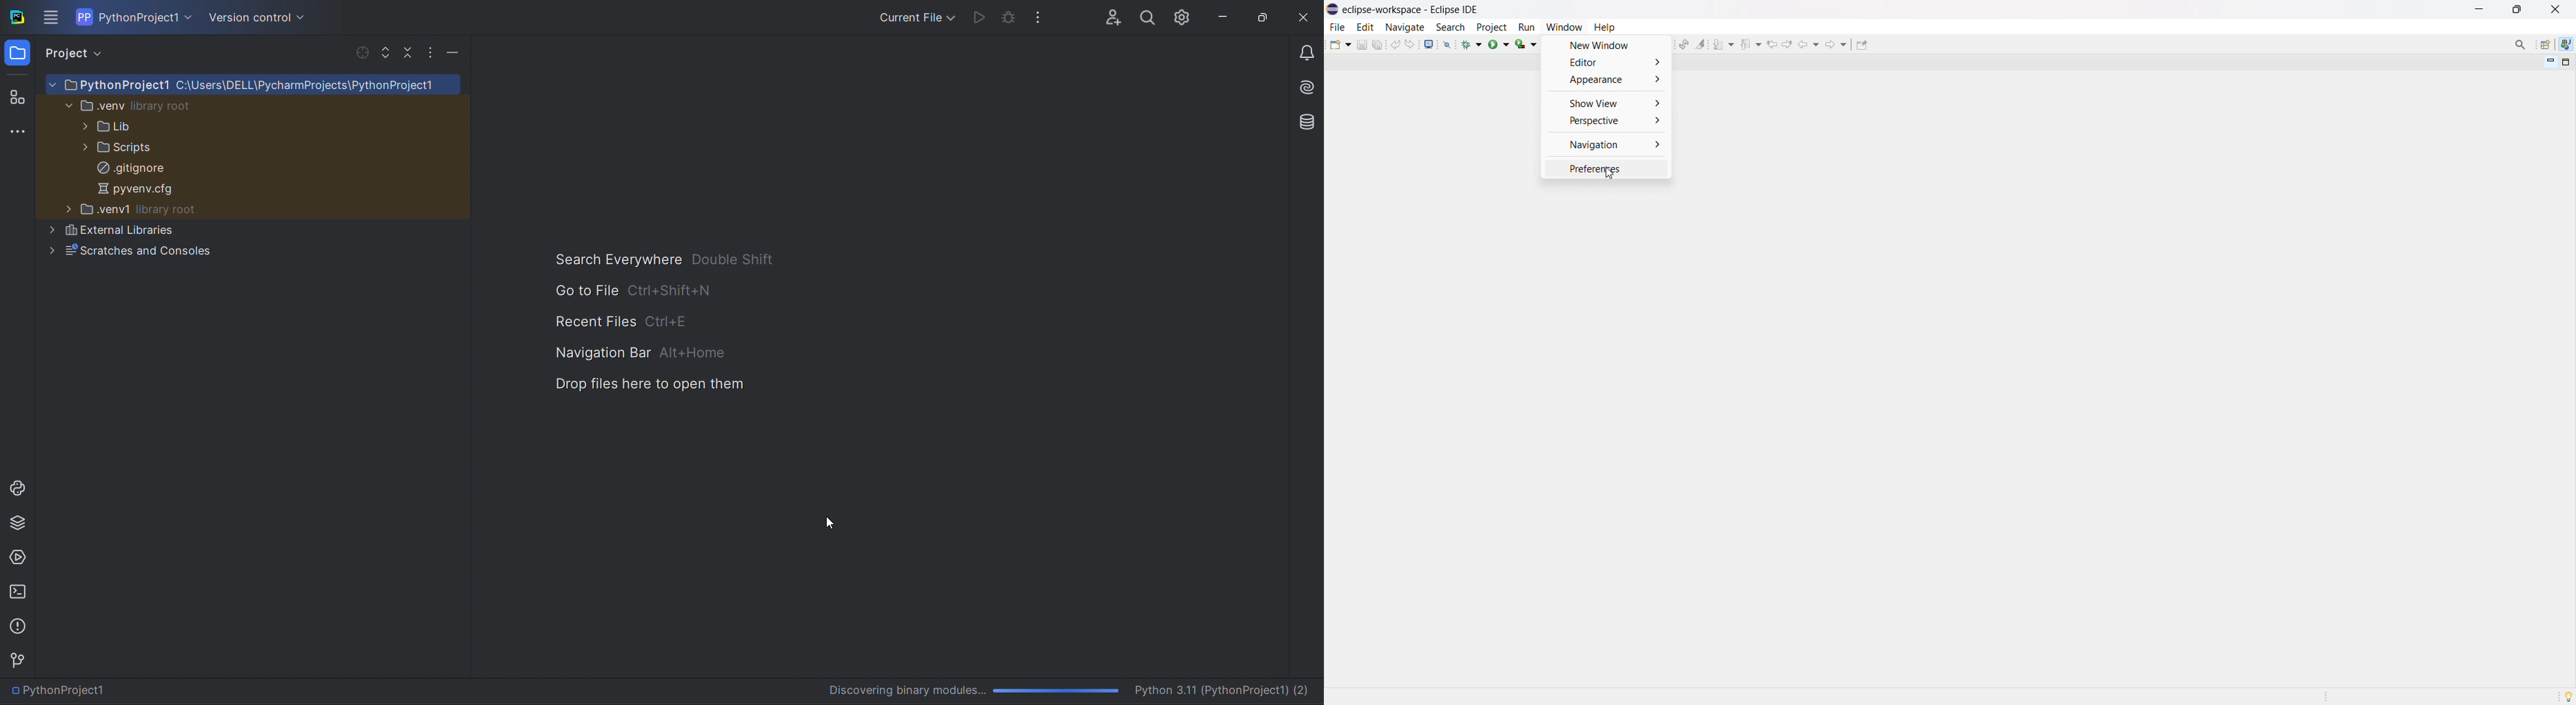 The height and width of the screenshot is (728, 2576). Describe the element at coordinates (1364, 27) in the screenshot. I see `edit` at that location.